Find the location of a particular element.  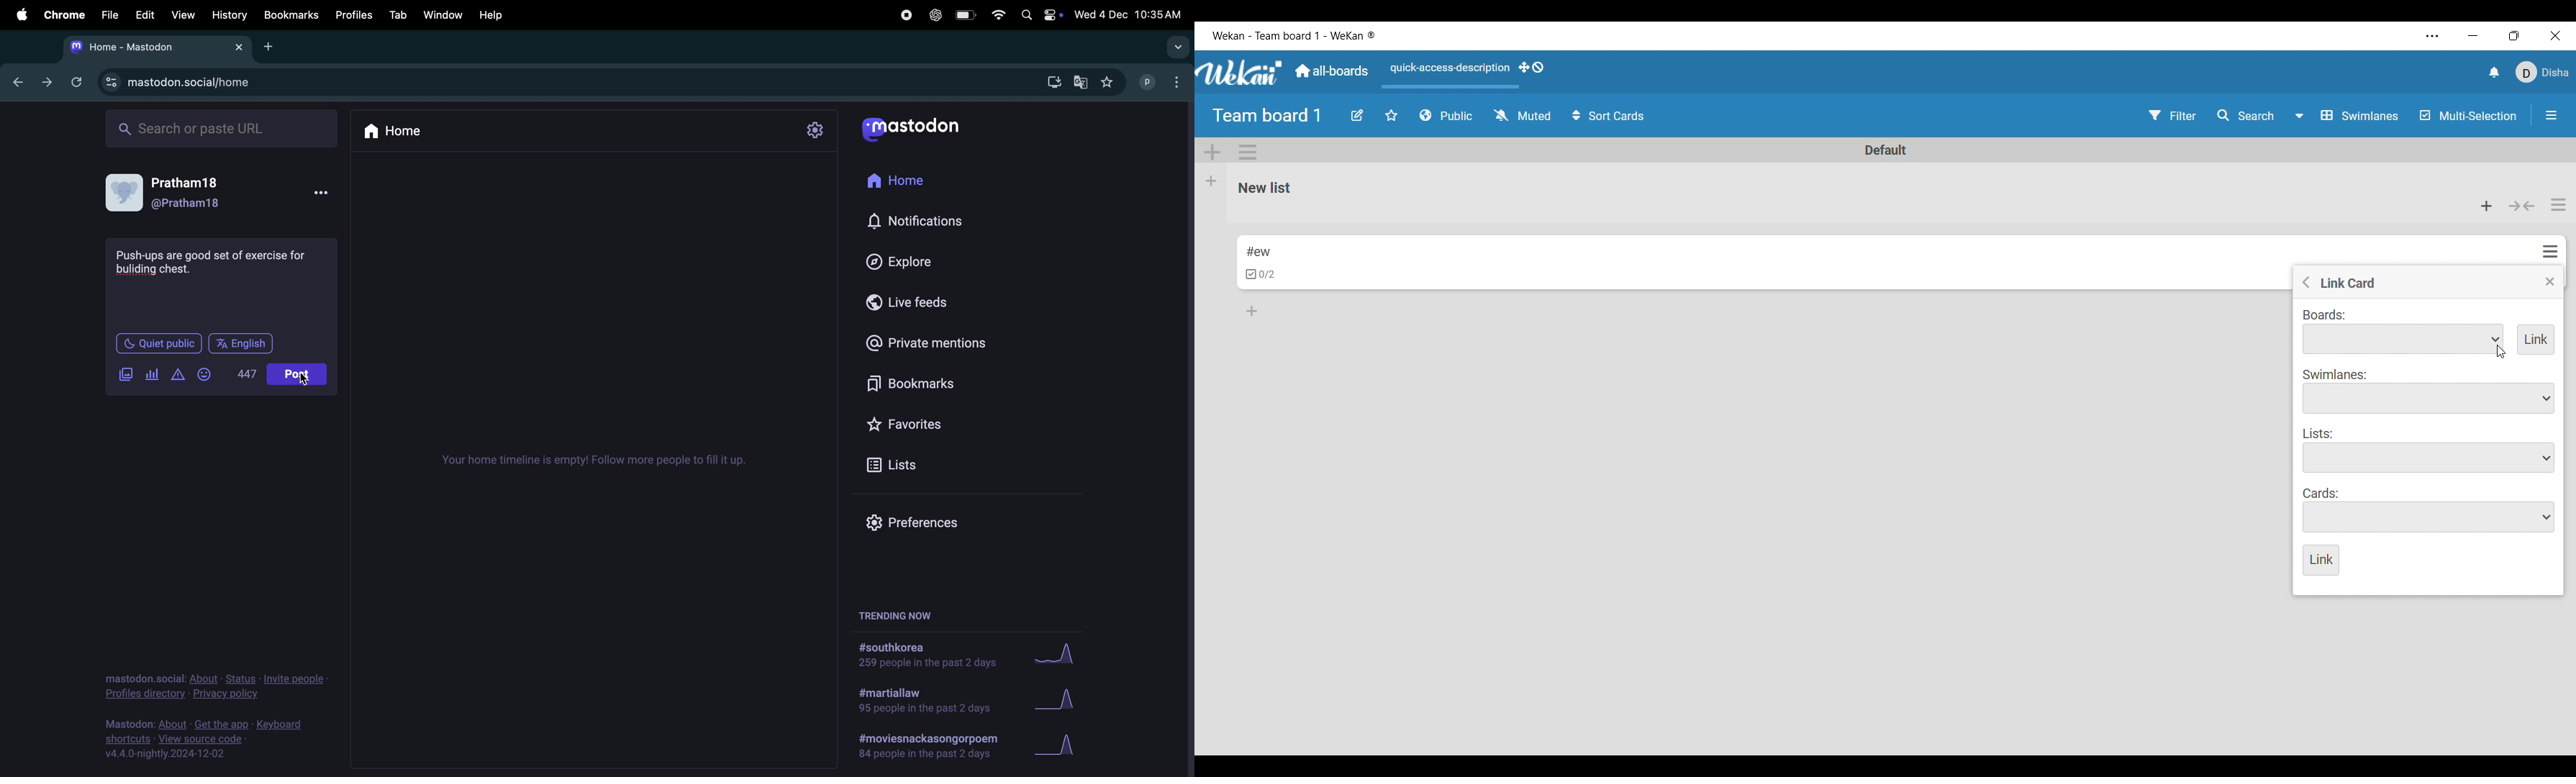

Search is located at coordinates (2246, 116).